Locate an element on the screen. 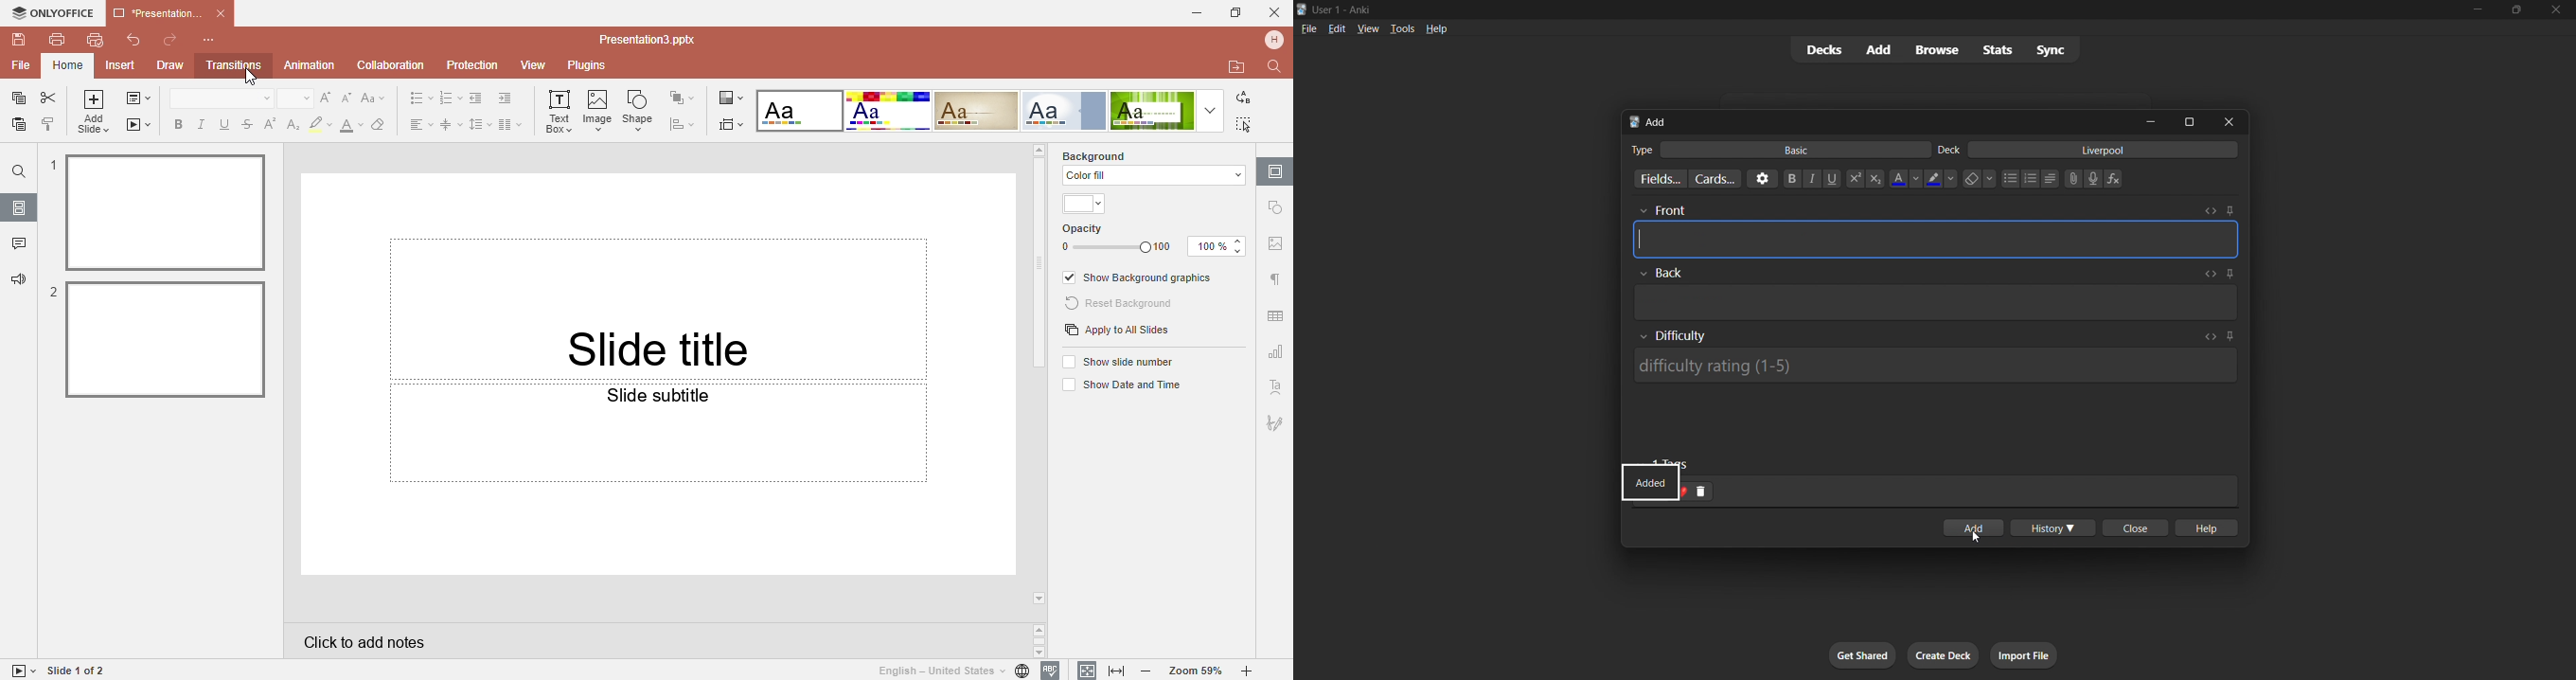 This screenshot has height=700, width=2576. Set document language is located at coordinates (952, 671).